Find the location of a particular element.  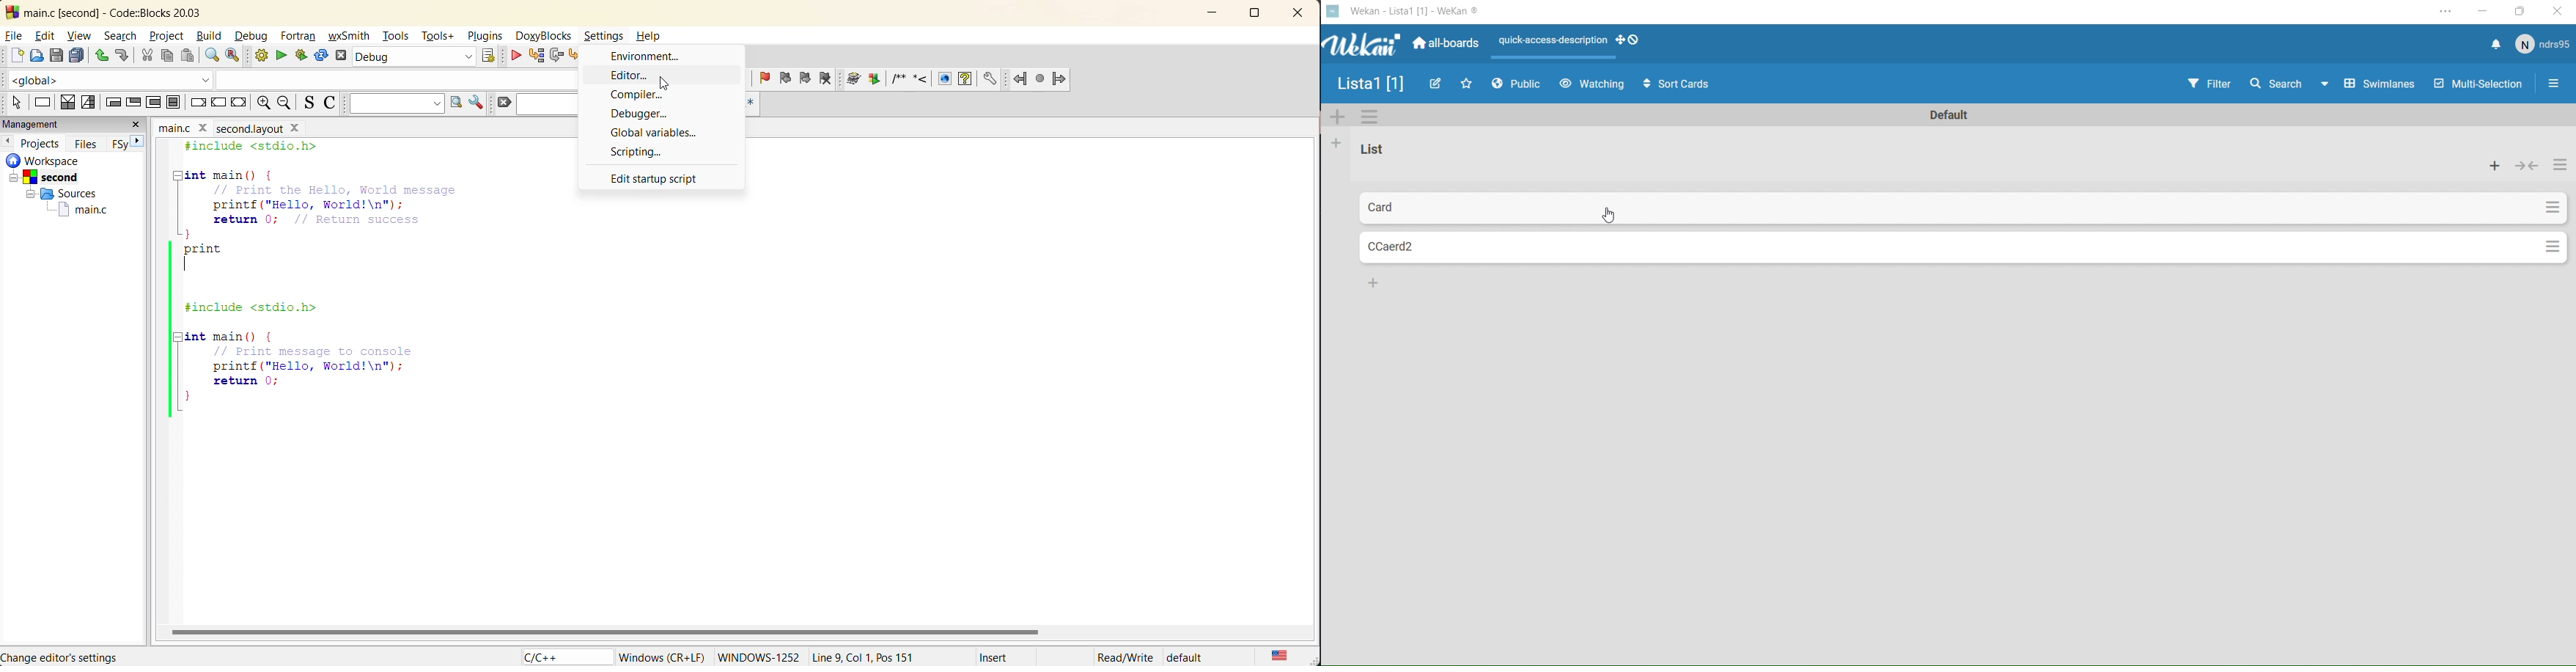

build target is located at coordinates (415, 58).